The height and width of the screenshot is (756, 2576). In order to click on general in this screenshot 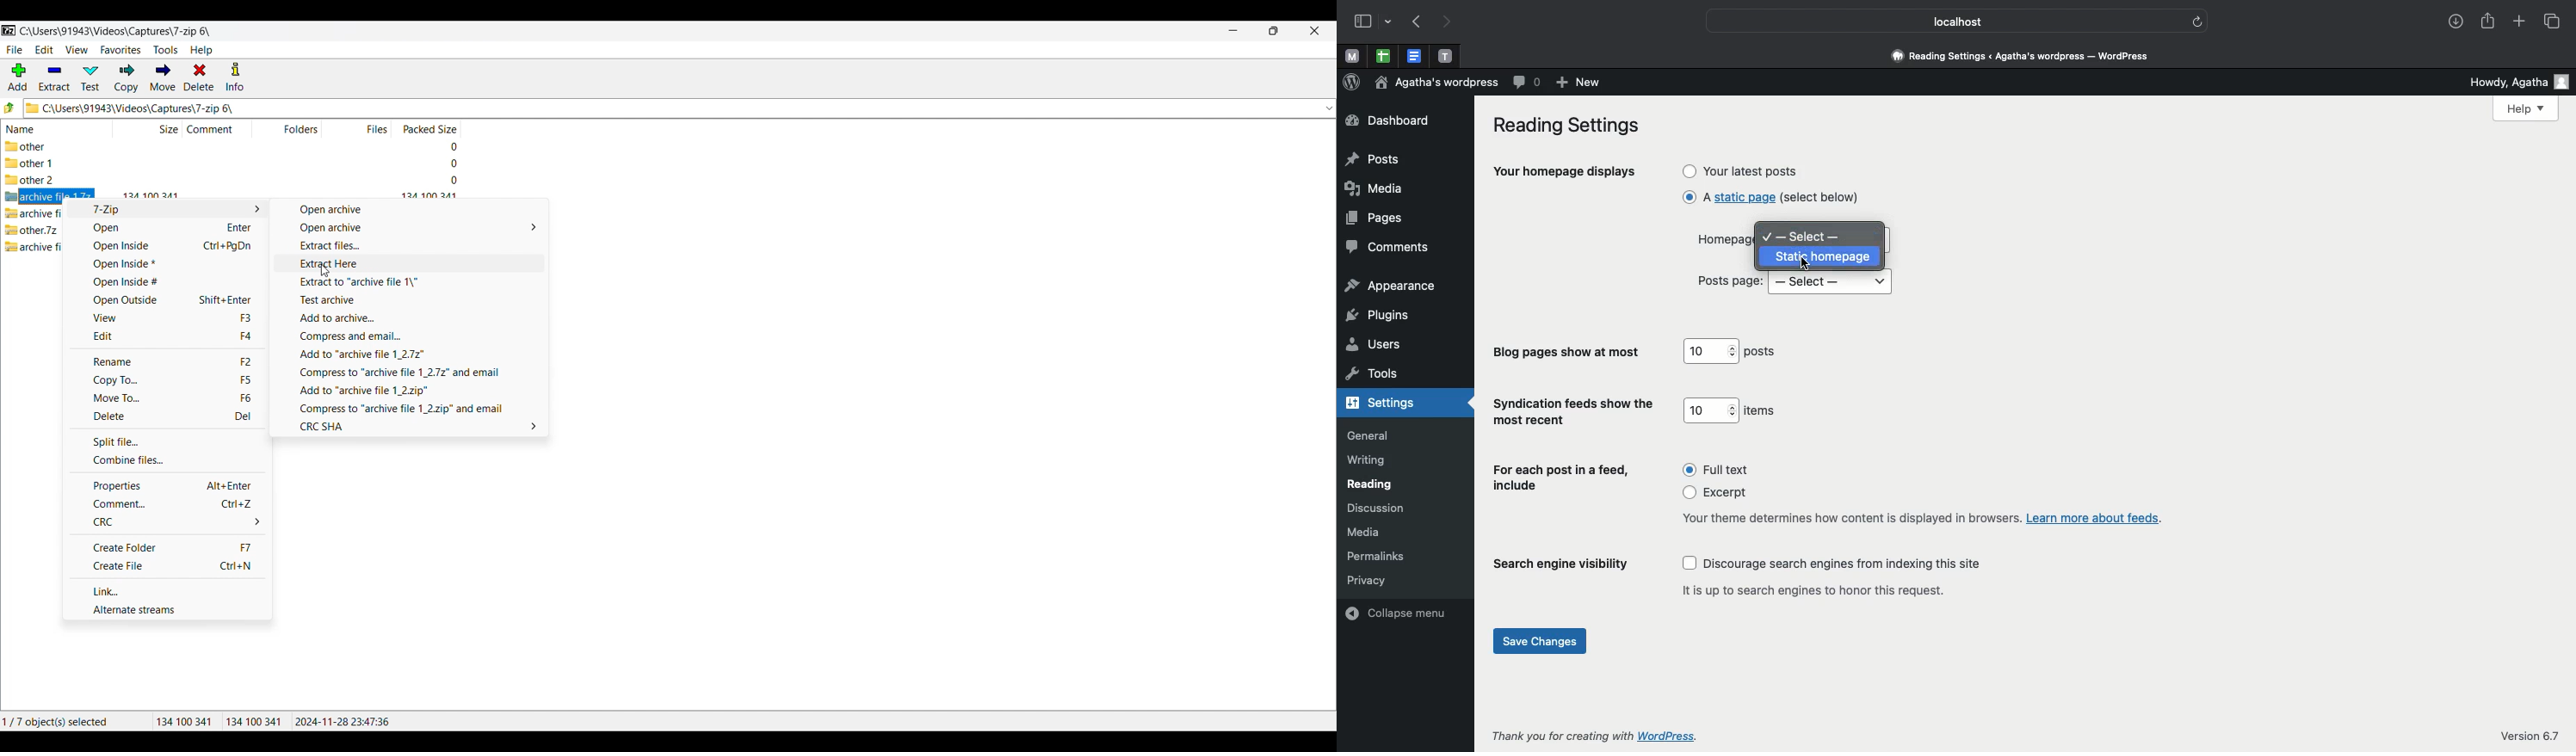, I will do `click(1368, 435)`.